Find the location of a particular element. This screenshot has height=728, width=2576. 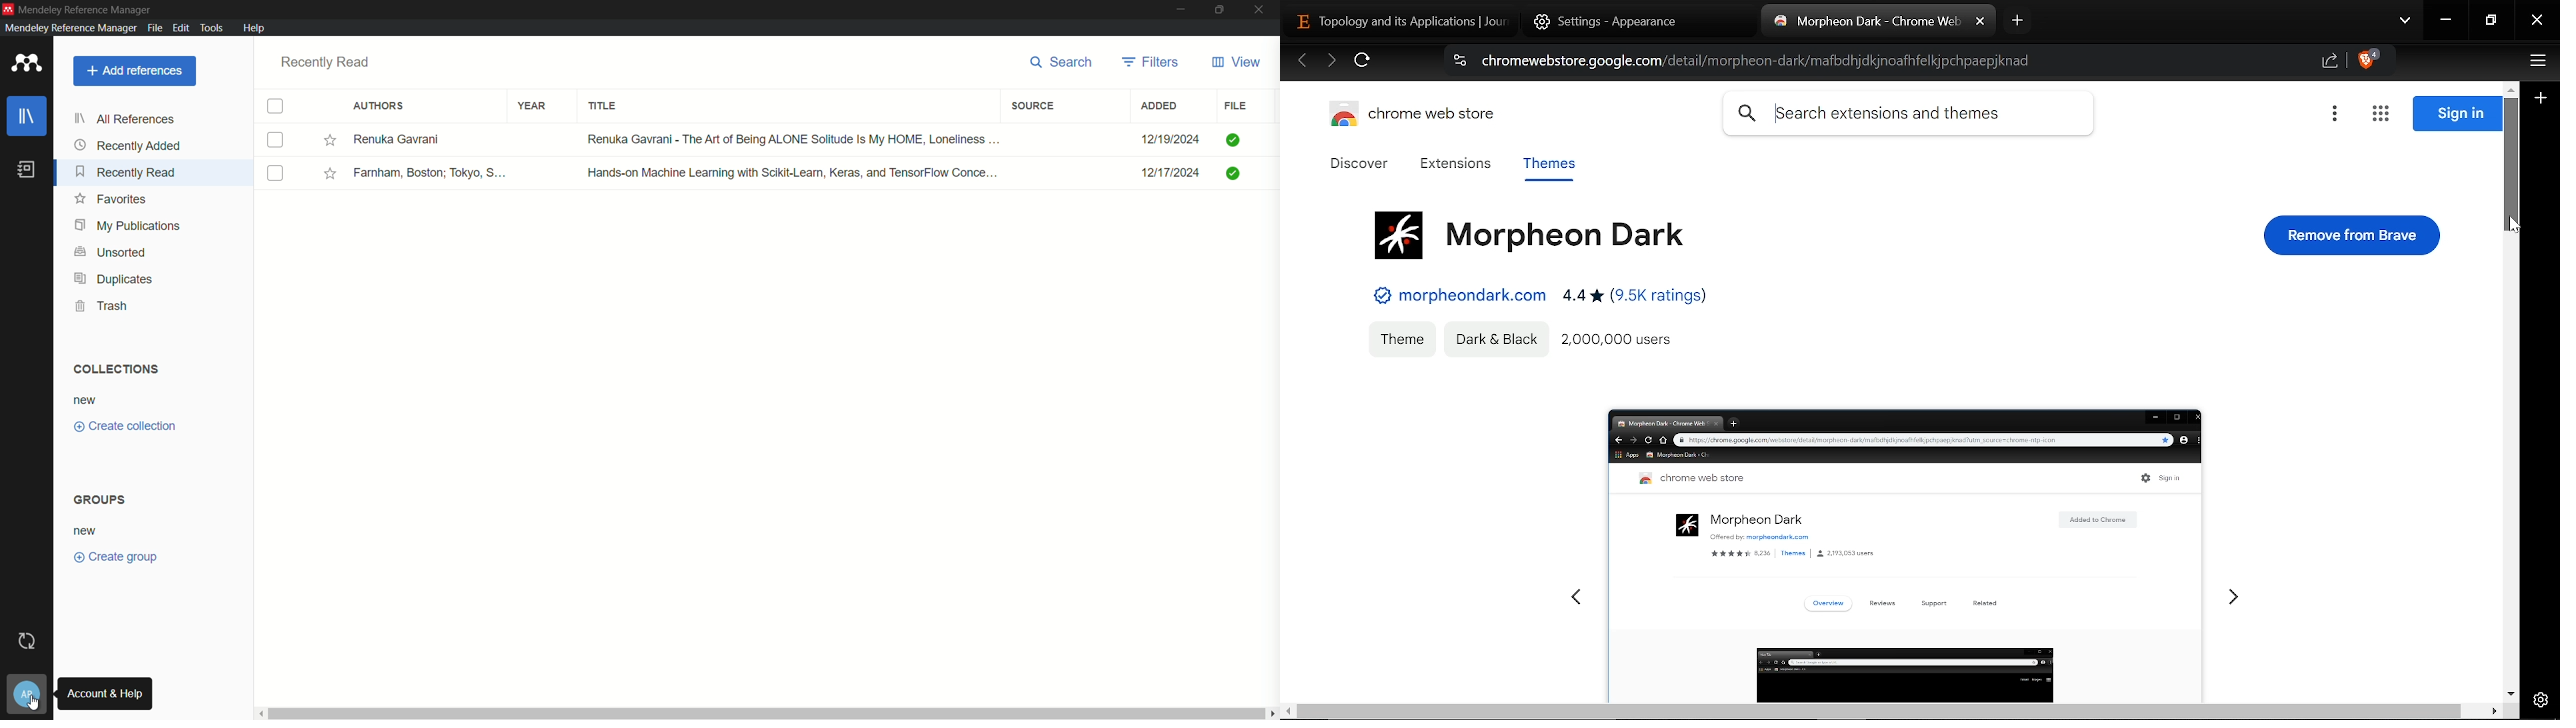

Move left is located at coordinates (1288, 711).